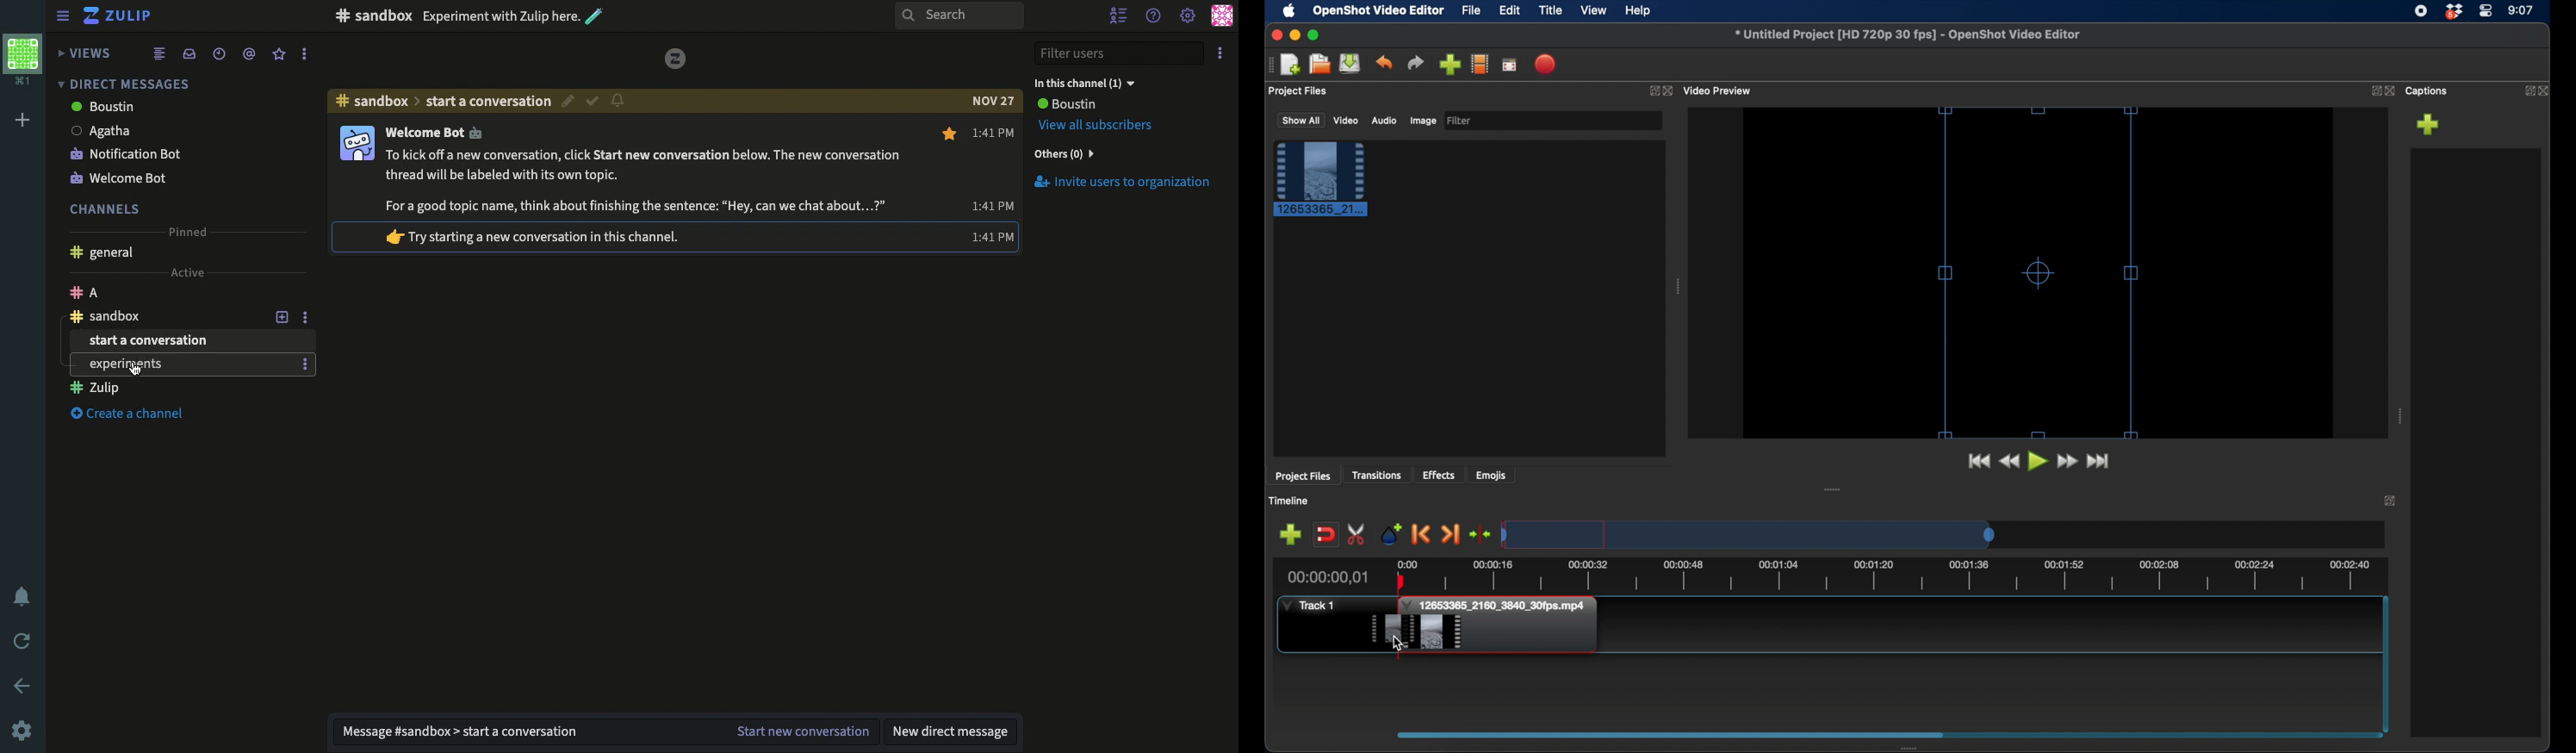  Describe the element at coordinates (1383, 121) in the screenshot. I see `audio` at that location.